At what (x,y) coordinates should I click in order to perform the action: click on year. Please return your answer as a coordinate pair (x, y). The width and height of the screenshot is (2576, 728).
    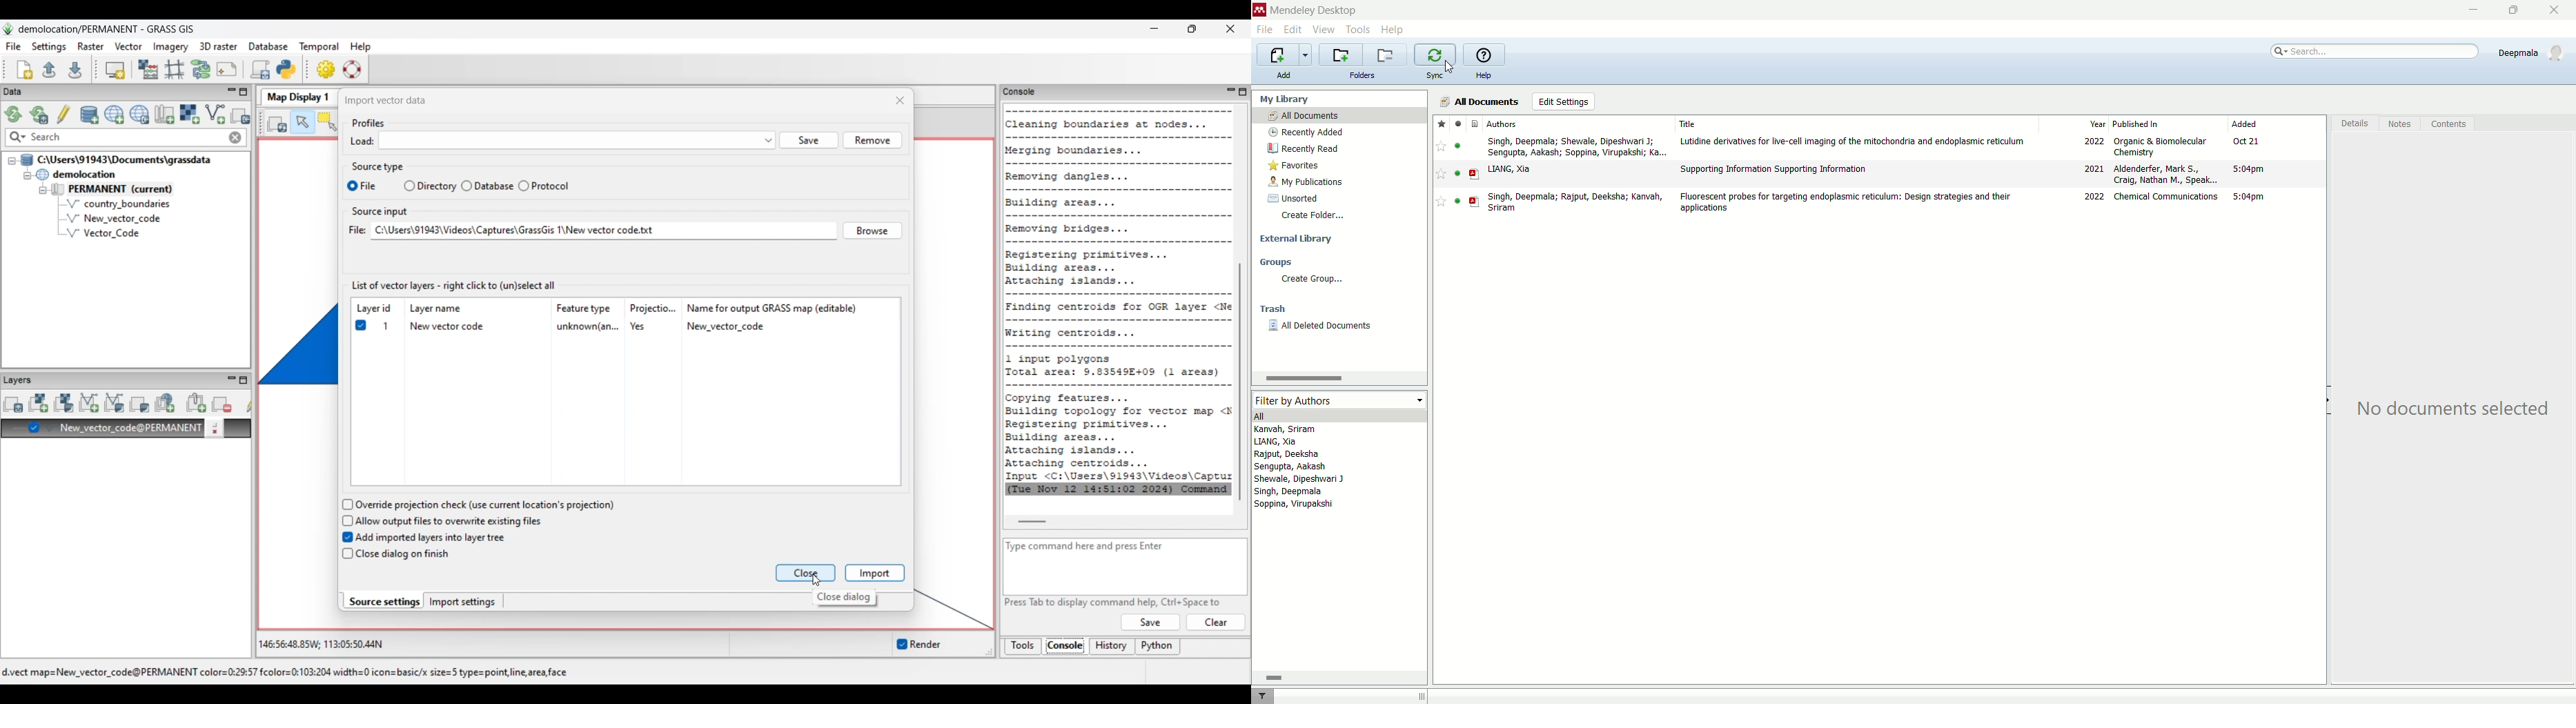
    Looking at the image, I should click on (2074, 124).